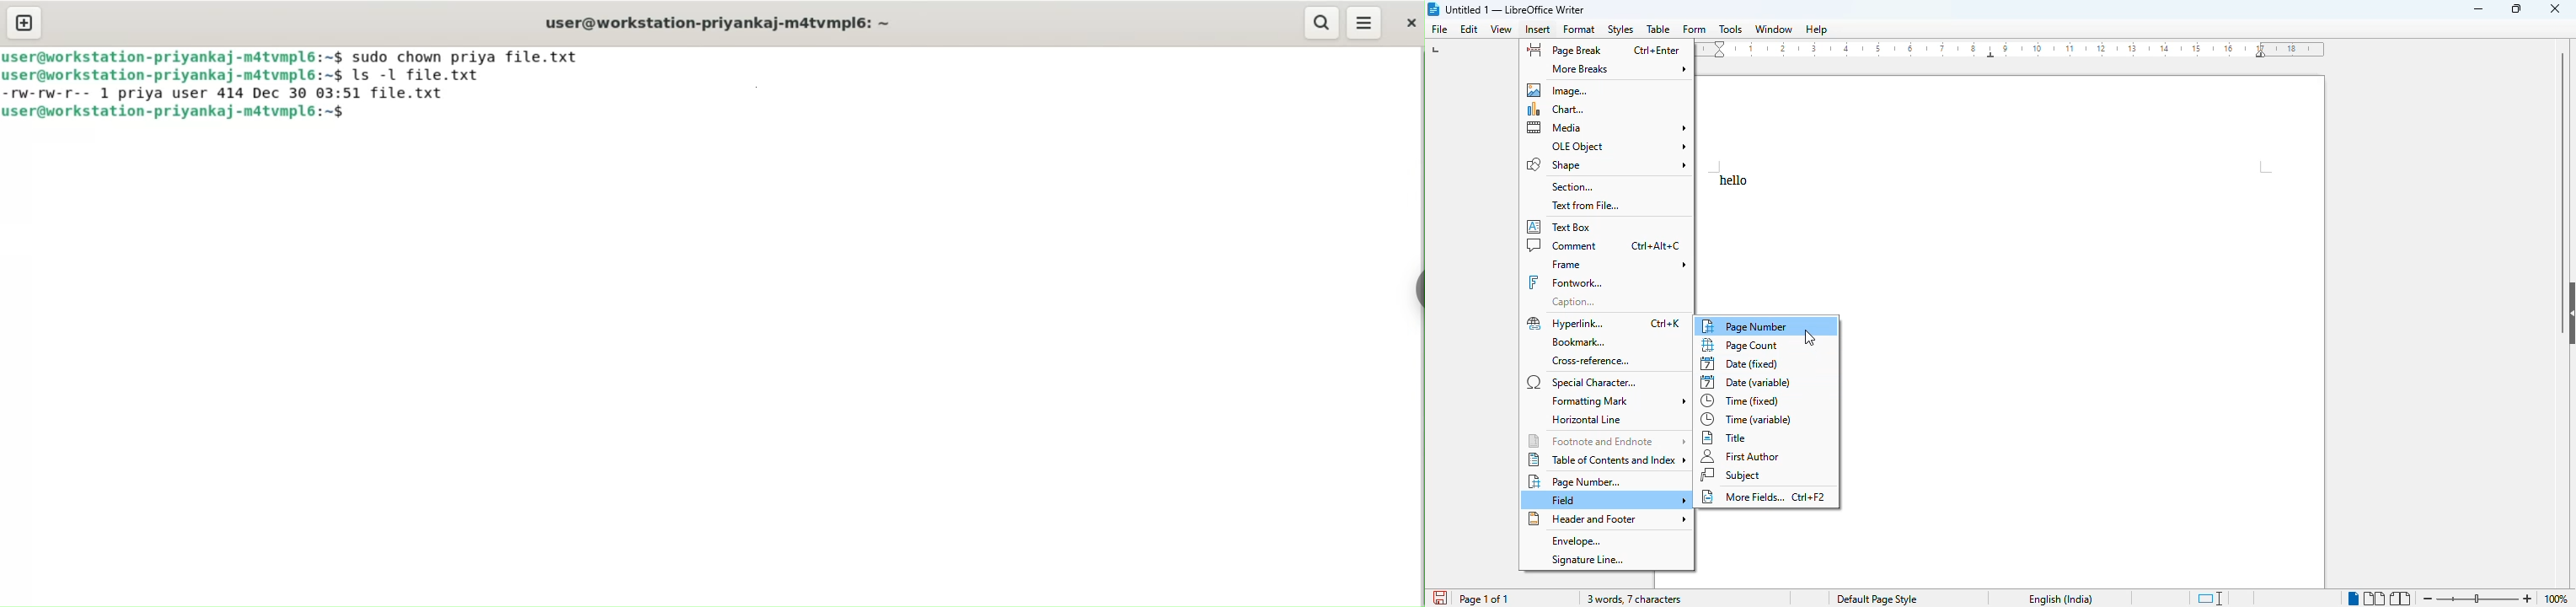 This screenshot has width=2576, height=616. Describe the element at coordinates (1433, 9) in the screenshot. I see `logo` at that location.